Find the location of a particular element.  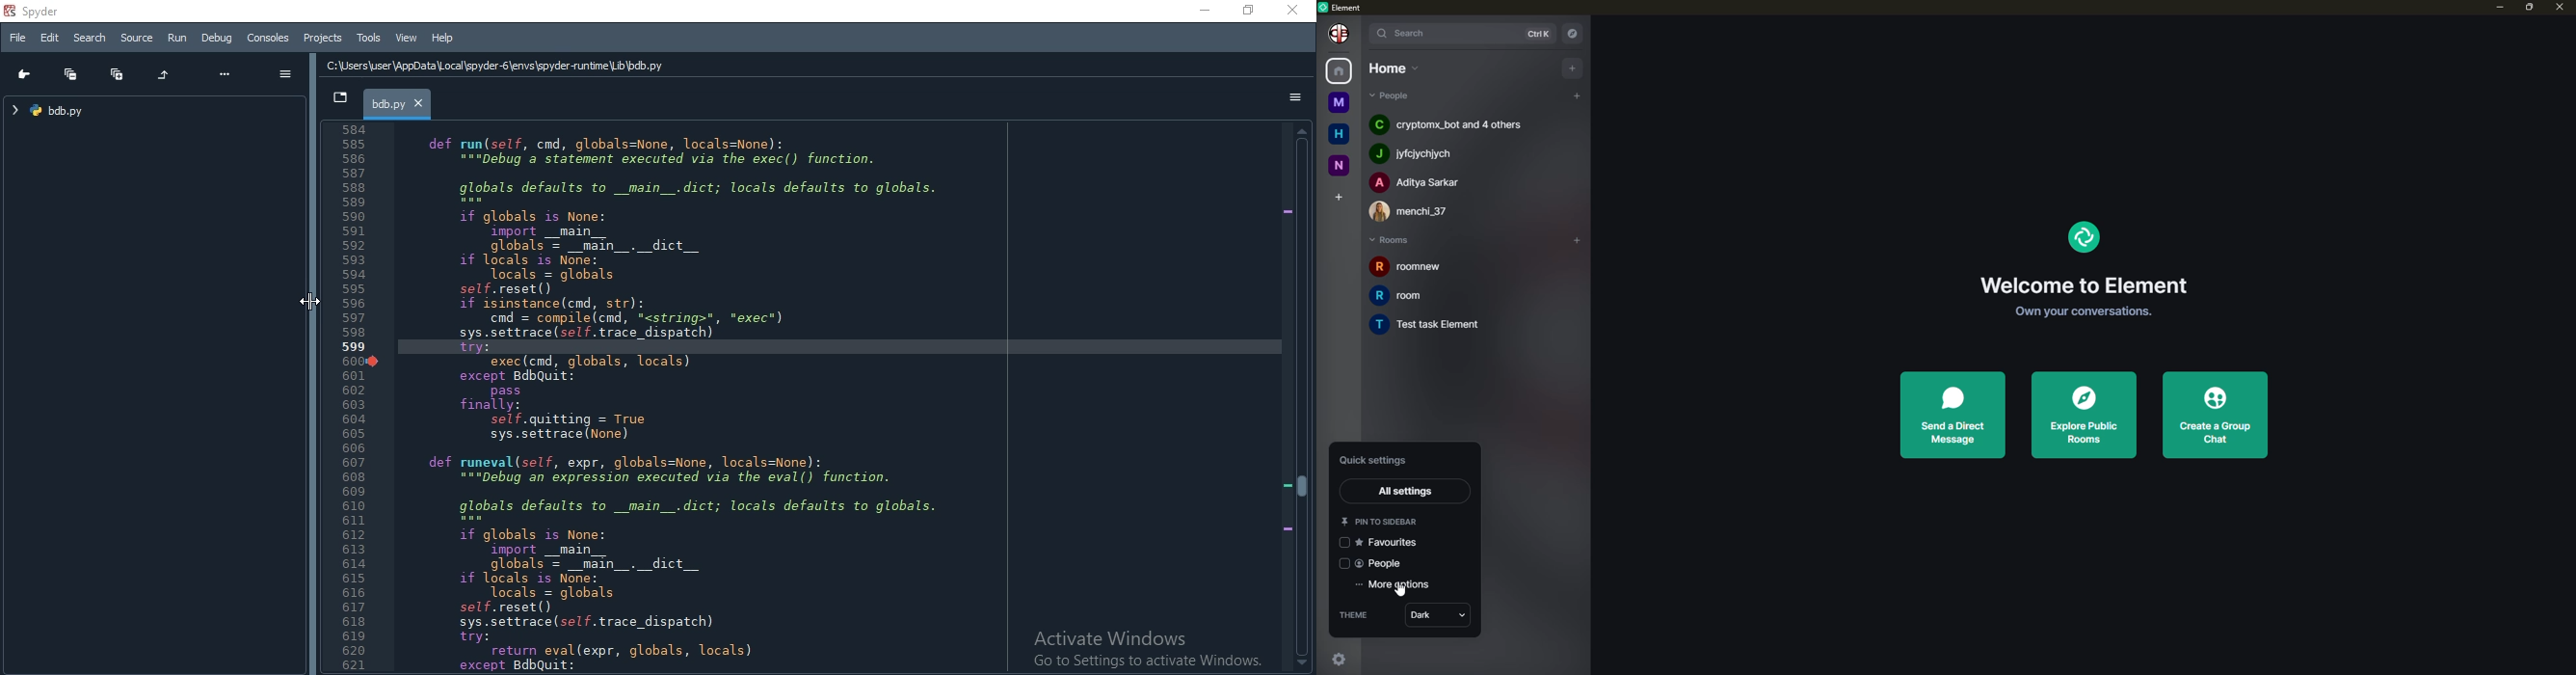

Tools is located at coordinates (369, 38).